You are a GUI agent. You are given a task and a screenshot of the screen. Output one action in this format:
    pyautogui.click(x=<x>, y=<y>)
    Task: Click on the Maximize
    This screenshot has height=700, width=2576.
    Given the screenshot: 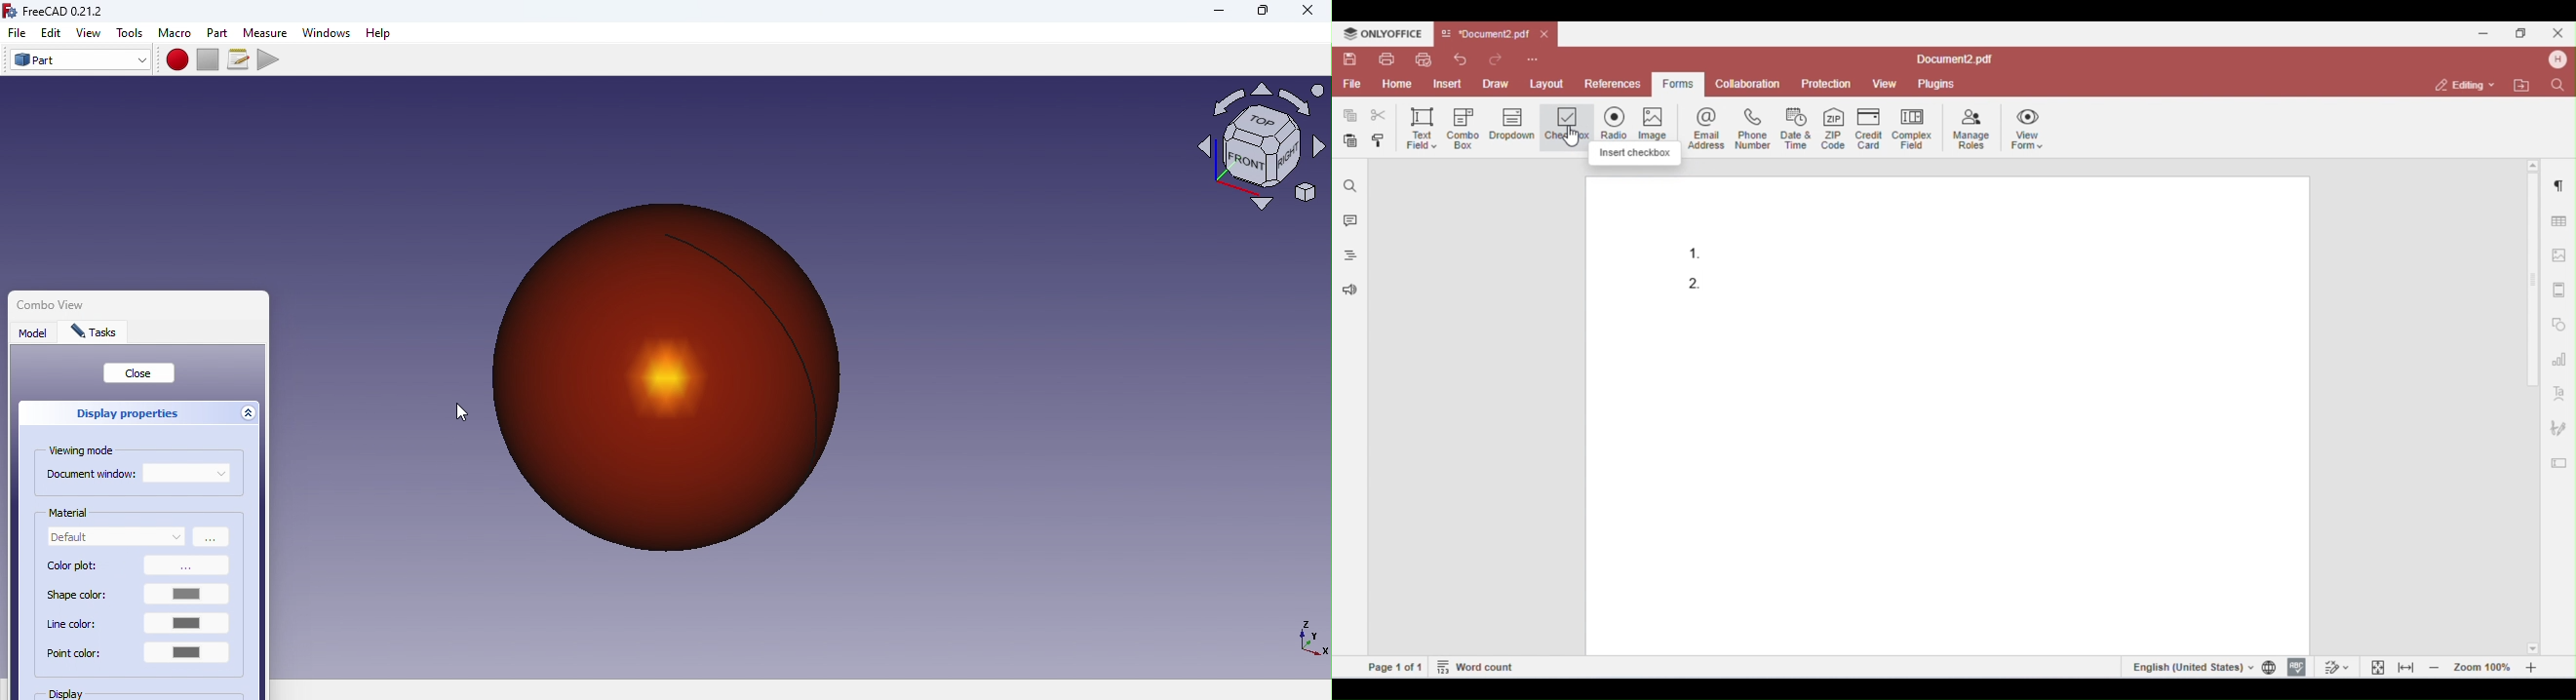 What is the action you would take?
    pyautogui.click(x=1263, y=13)
    